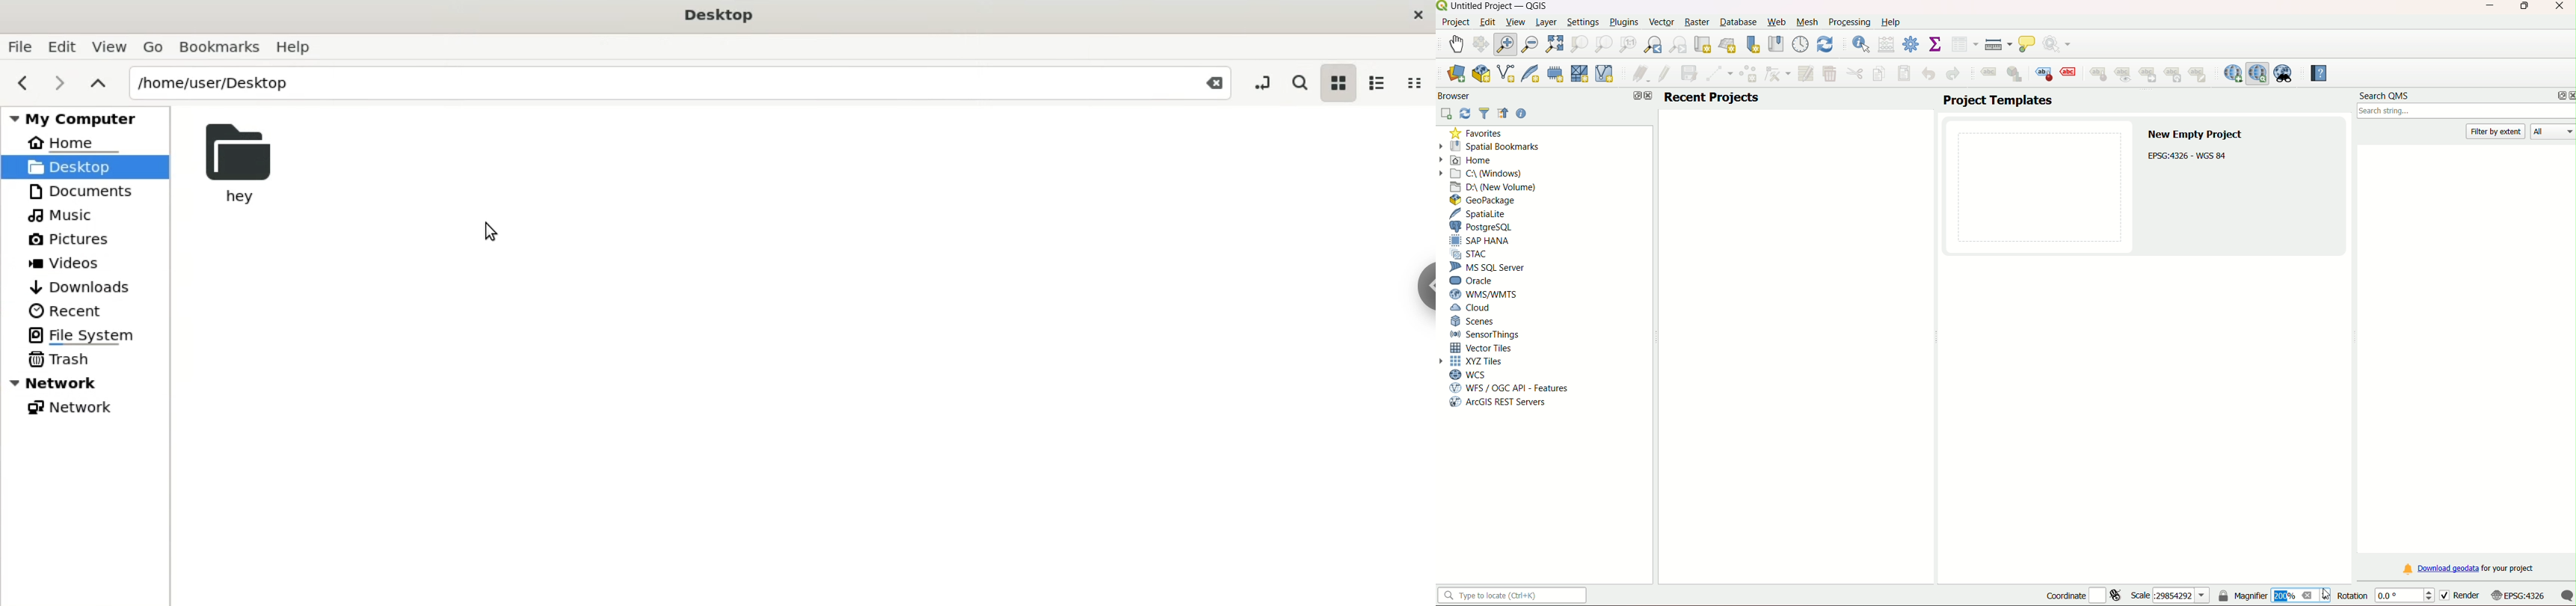  Describe the element at coordinates (1830, 74) in the screenshot. I see `delete selected` at that location.